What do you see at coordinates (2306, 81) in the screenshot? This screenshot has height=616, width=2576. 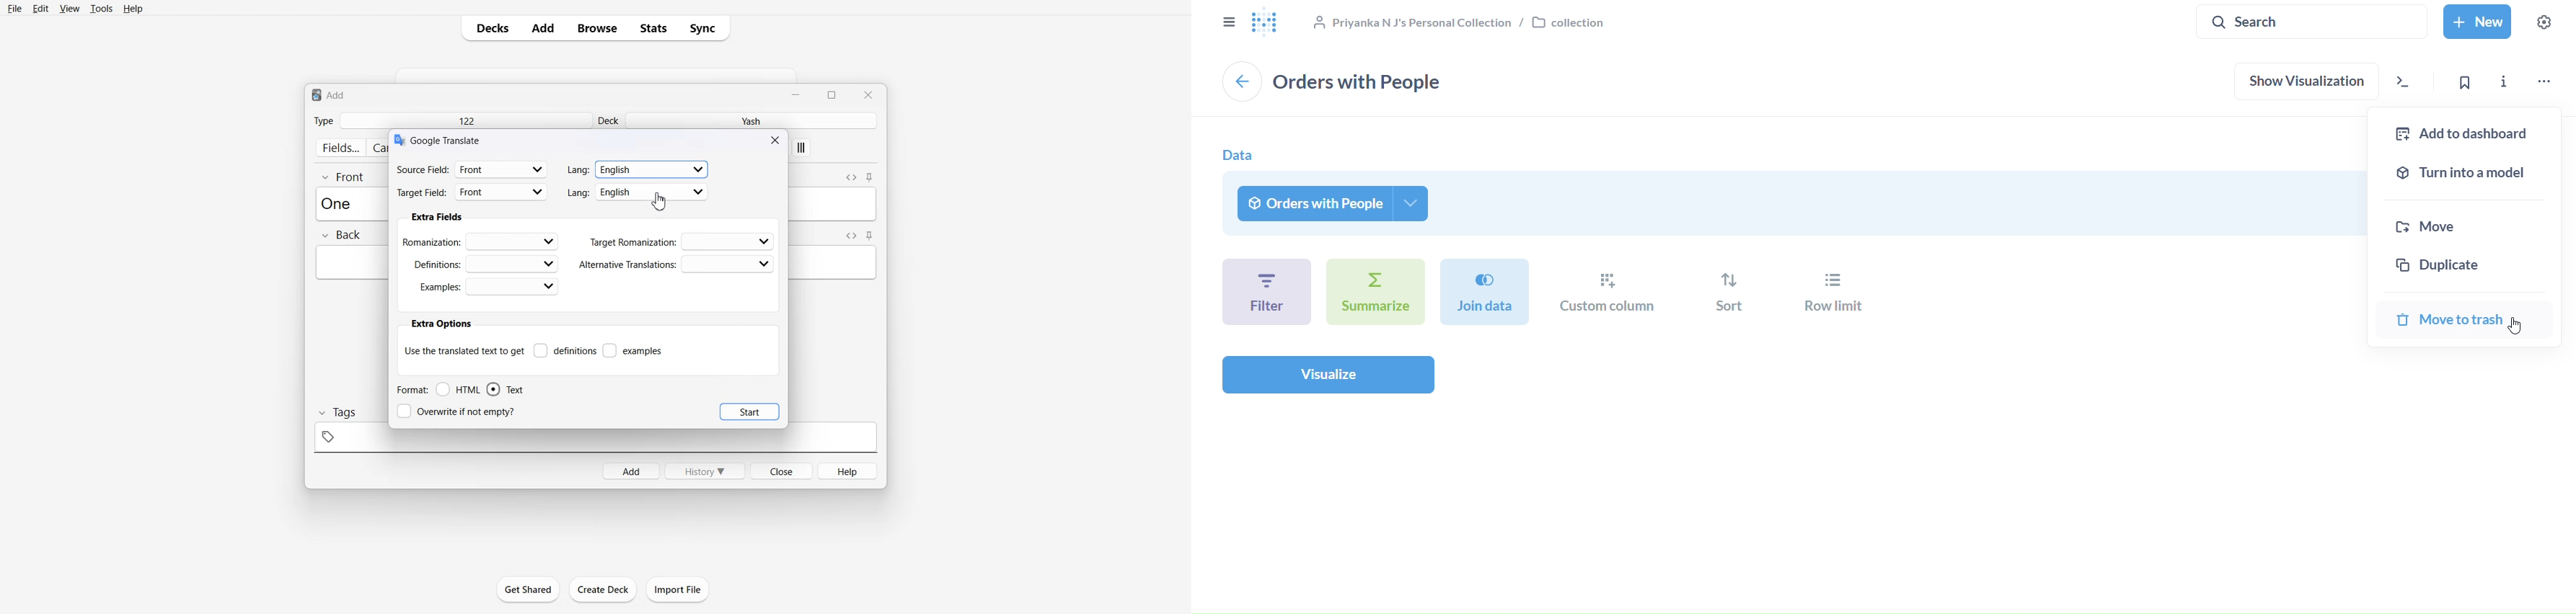 I see `show visualization` at bounding box center [2306, 81].